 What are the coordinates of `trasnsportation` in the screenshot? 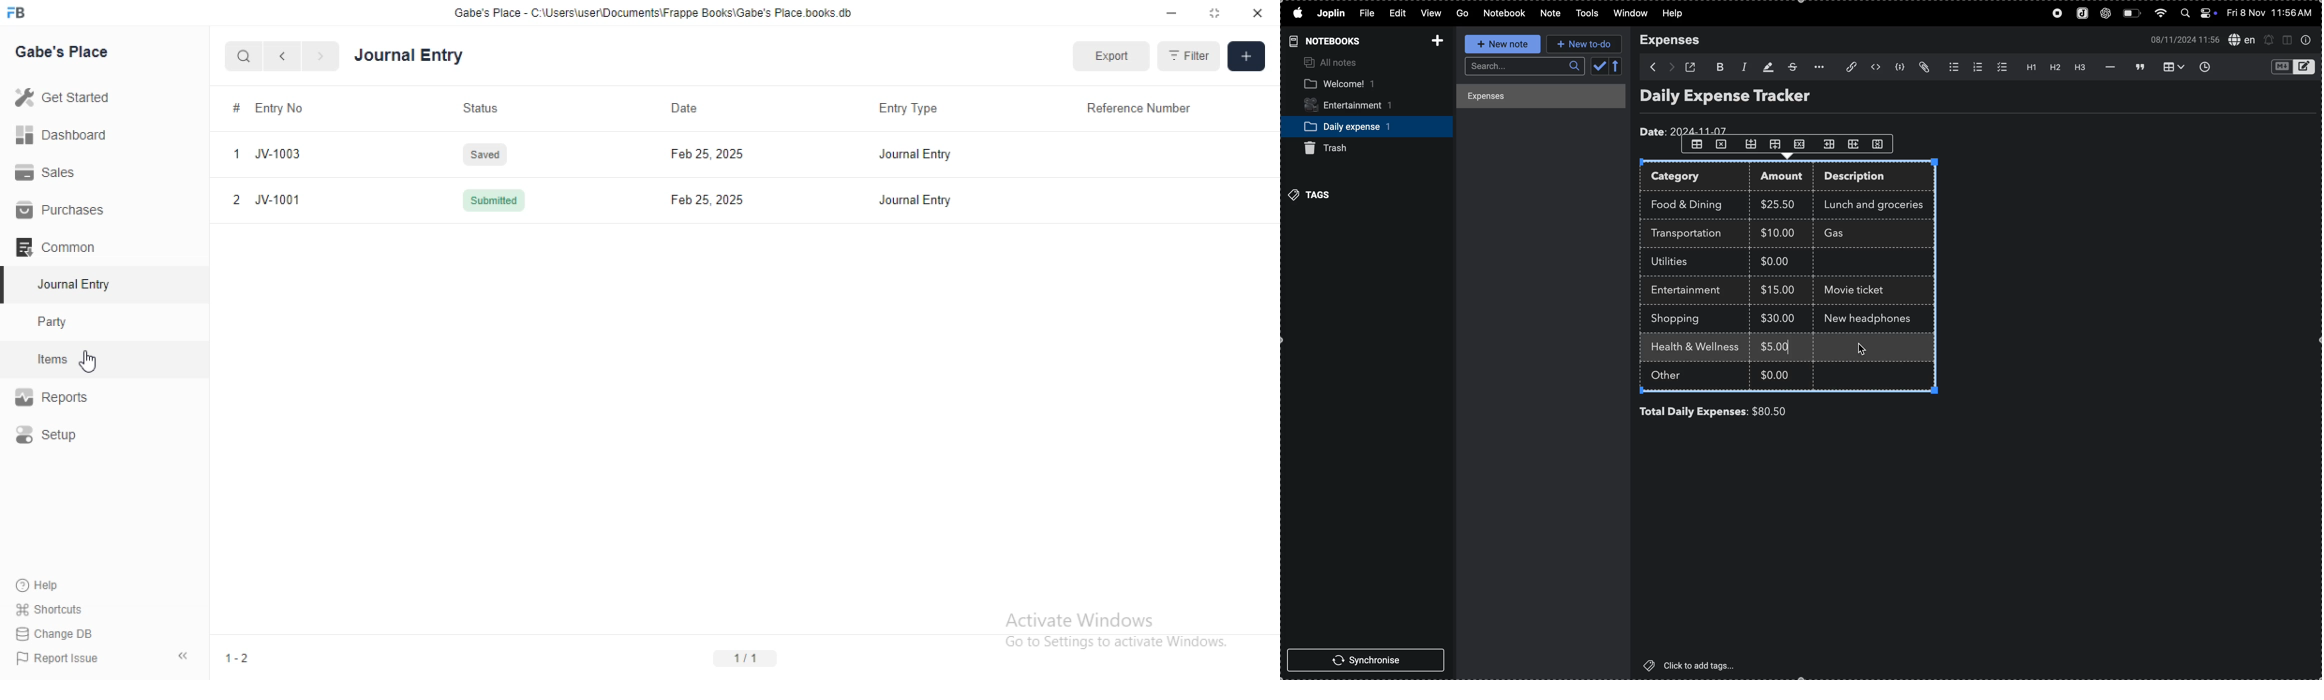 It's located at (1691, 234).